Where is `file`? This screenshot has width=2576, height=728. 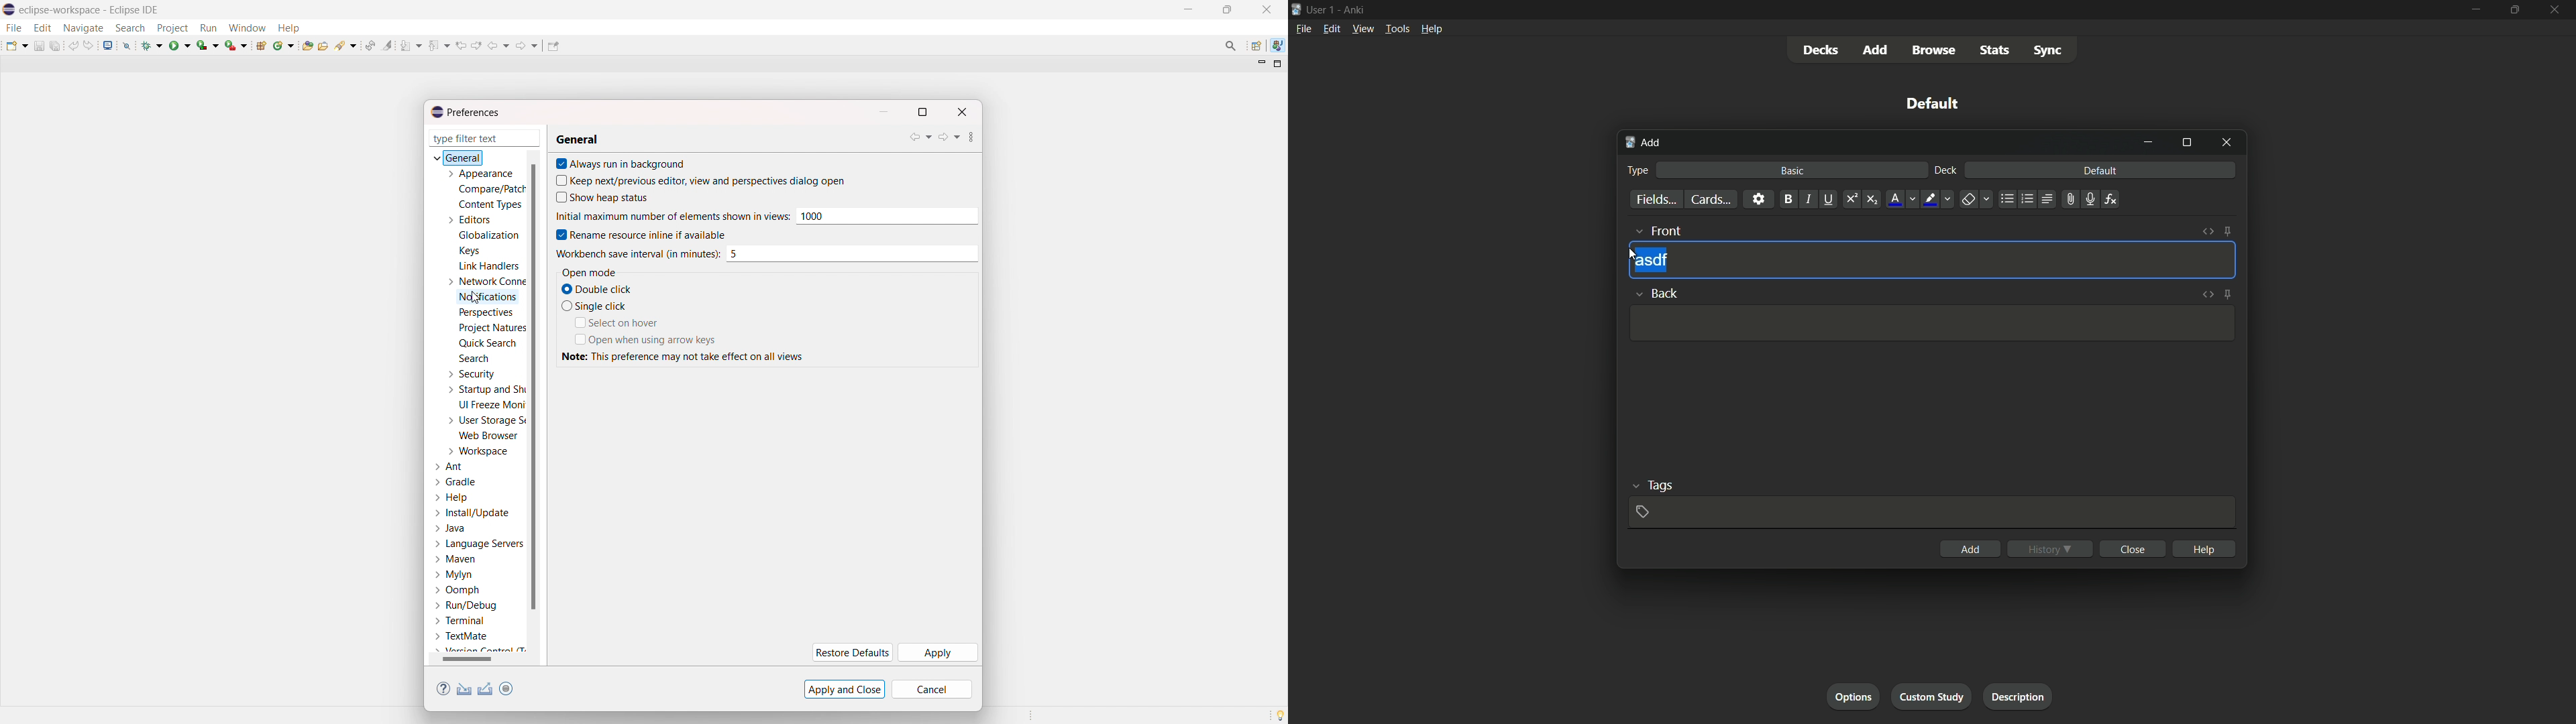
file is located at coordinates (1301, 28).